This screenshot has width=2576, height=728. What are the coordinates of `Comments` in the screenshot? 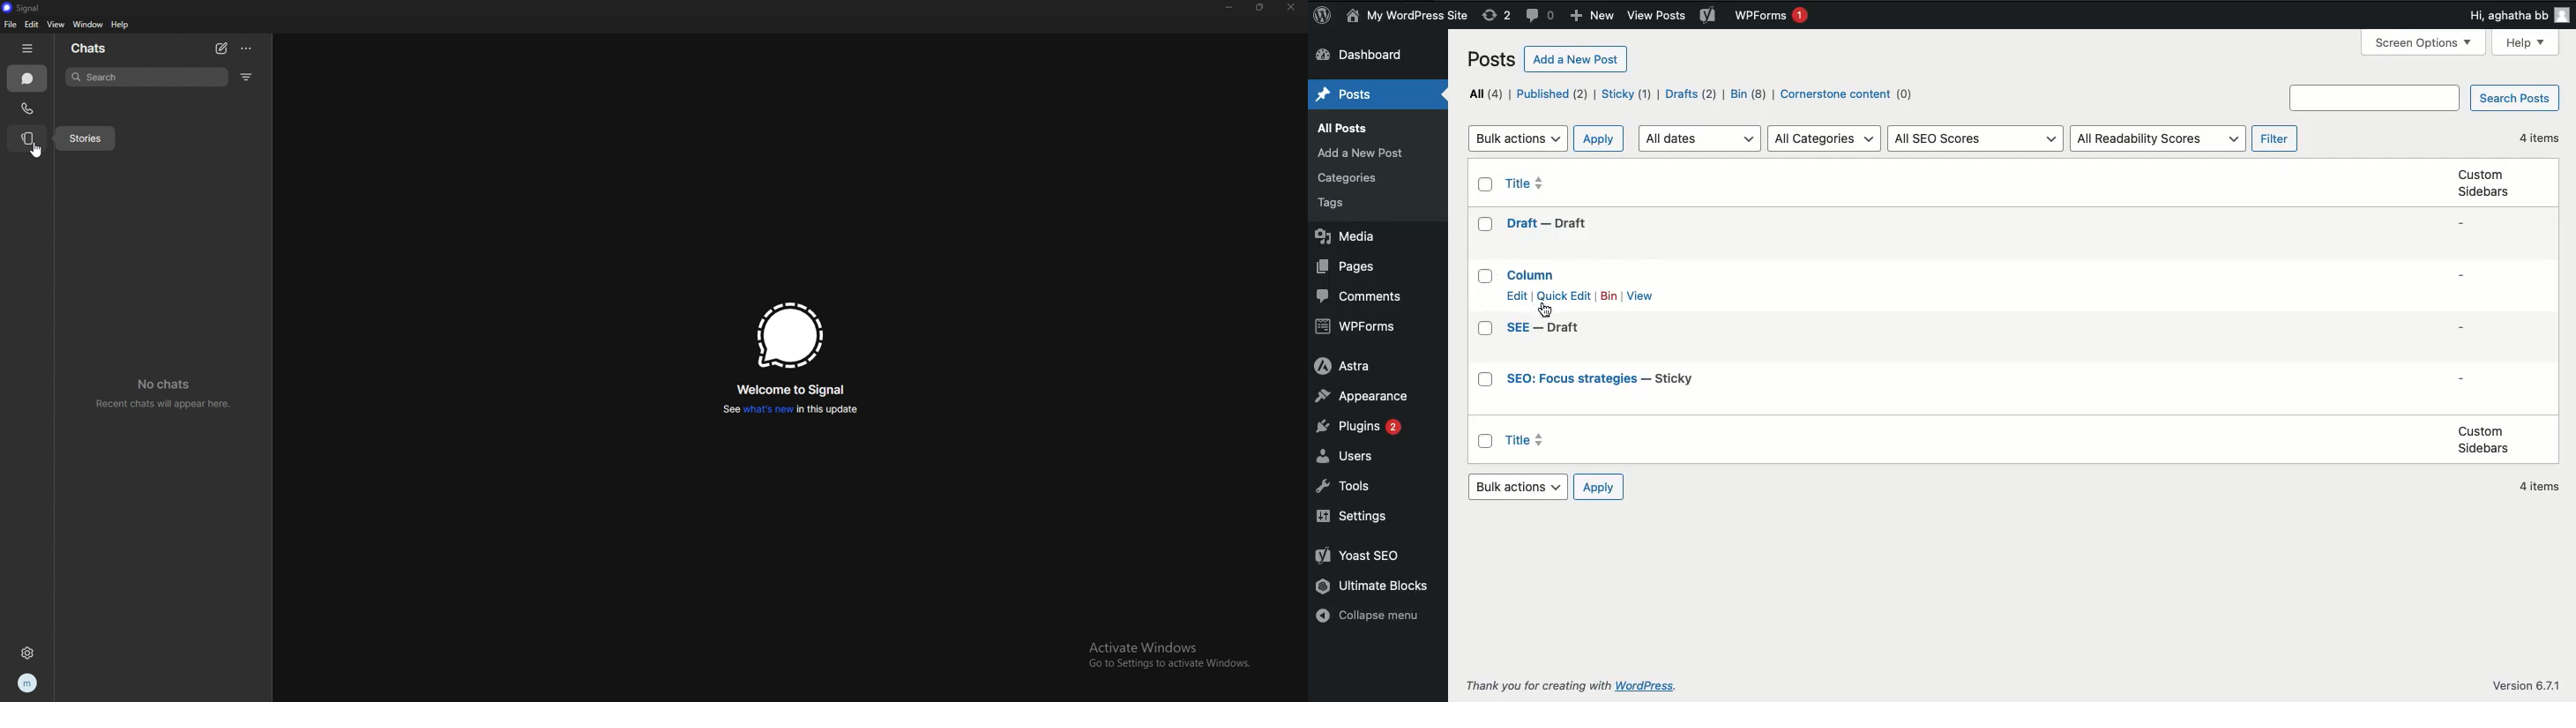 It's located at (1542, 16).